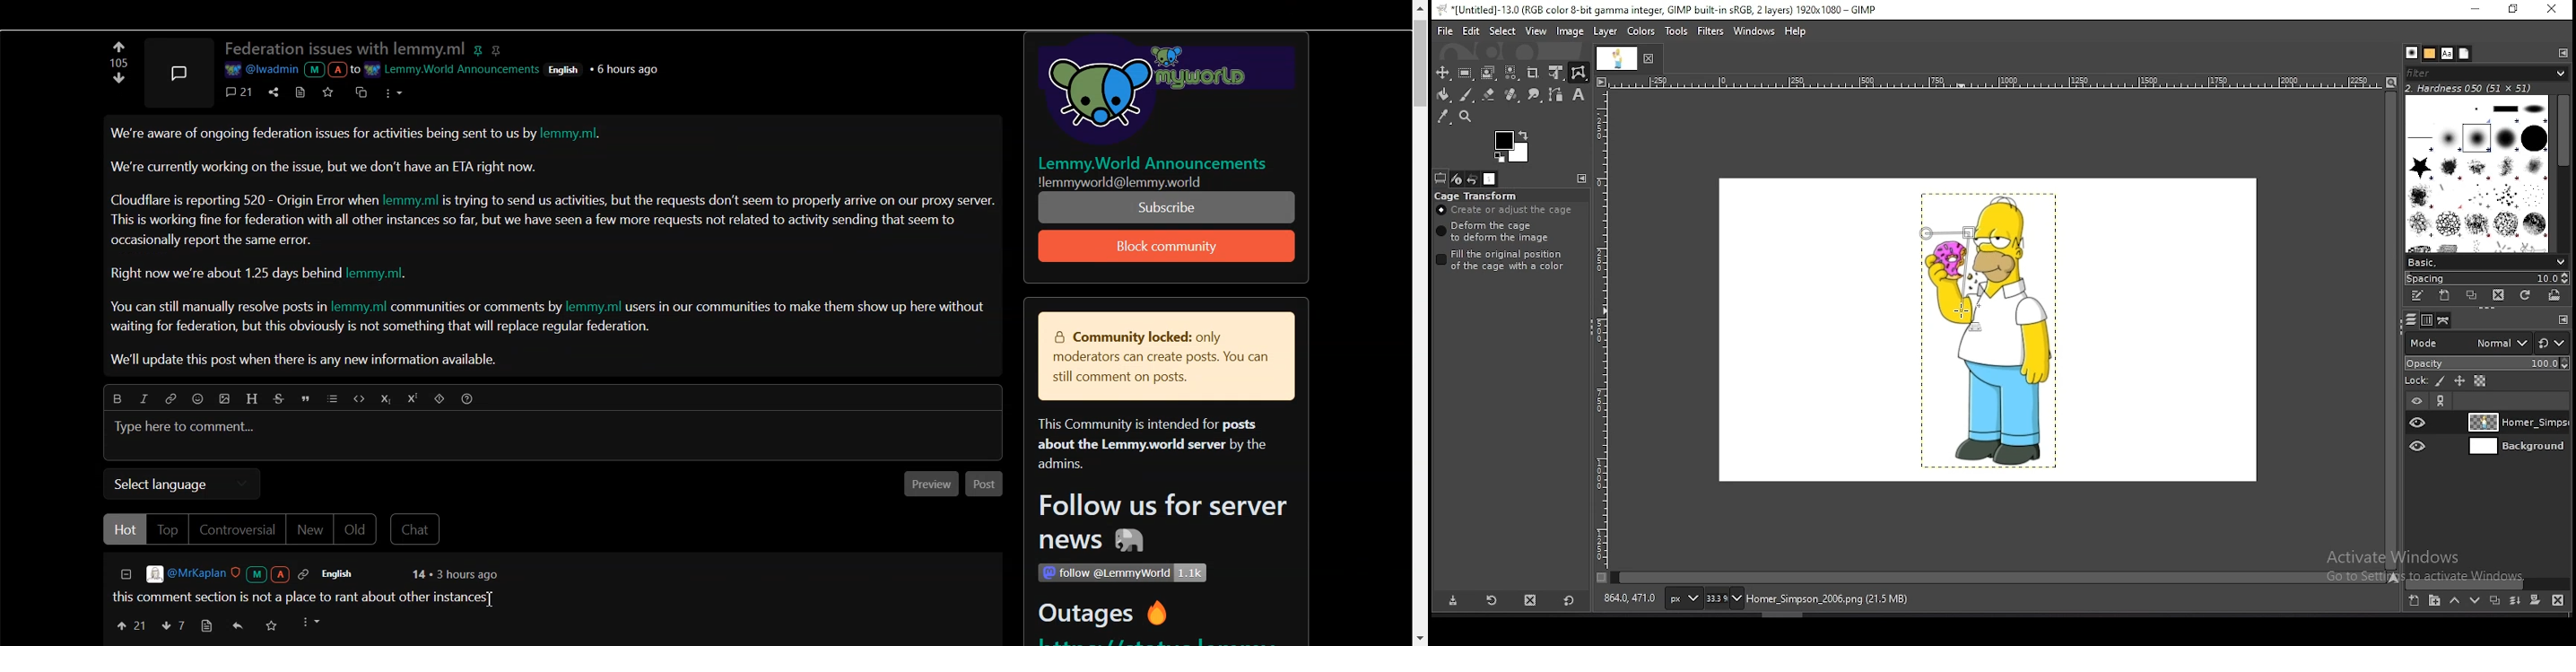  I want to click on paths, so click(2441, 320).